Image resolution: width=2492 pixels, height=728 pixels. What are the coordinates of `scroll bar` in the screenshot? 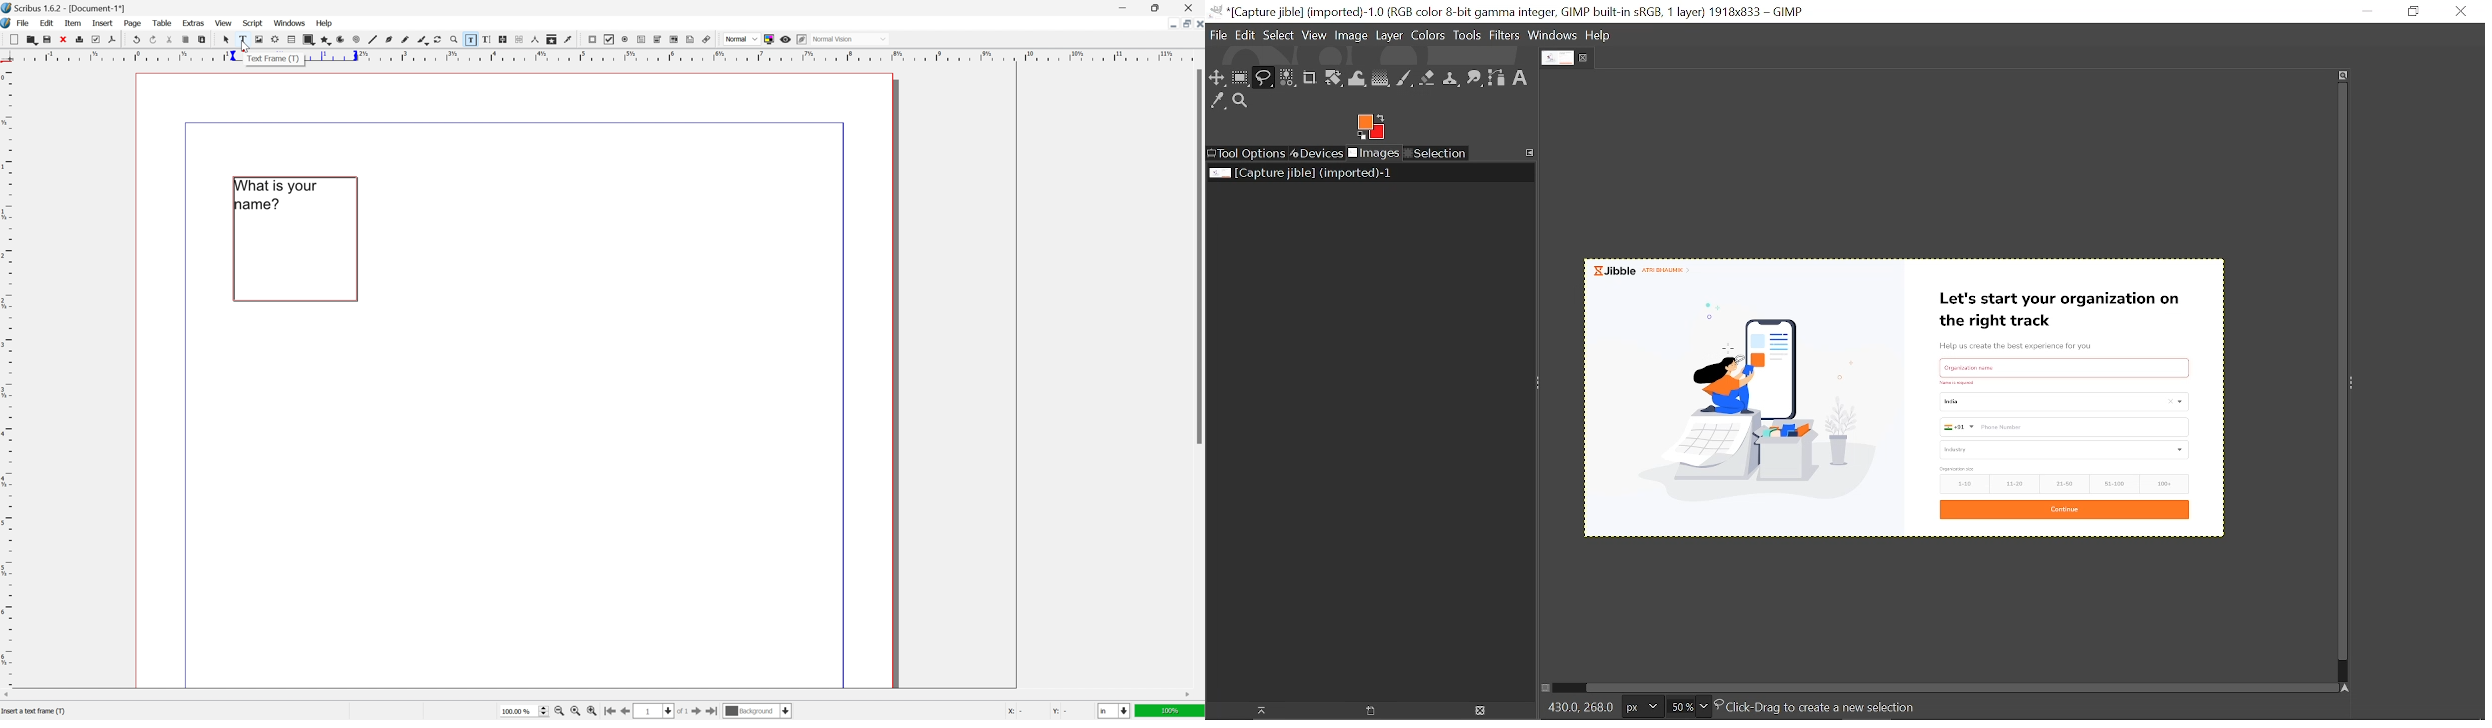 It's located at (1198, 257).